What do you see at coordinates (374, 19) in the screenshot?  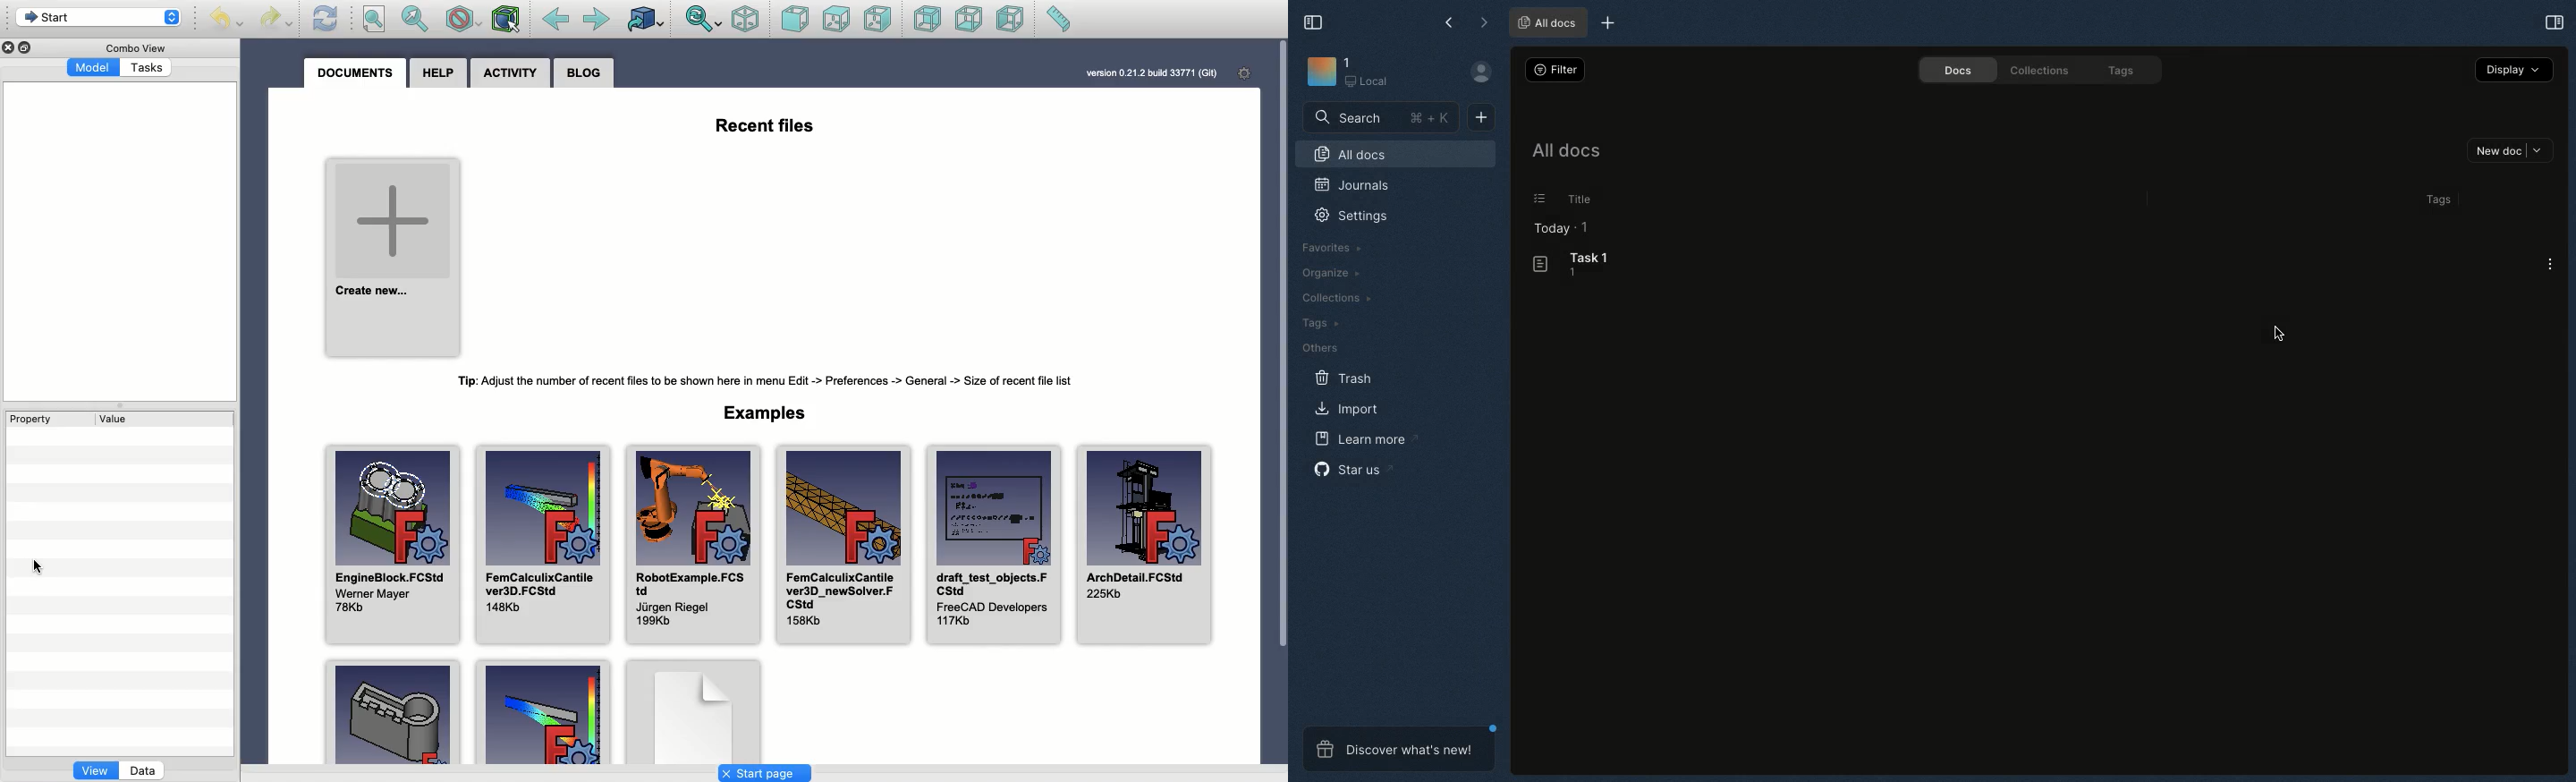 I see `Fit all` at bounding box center [374, 19].